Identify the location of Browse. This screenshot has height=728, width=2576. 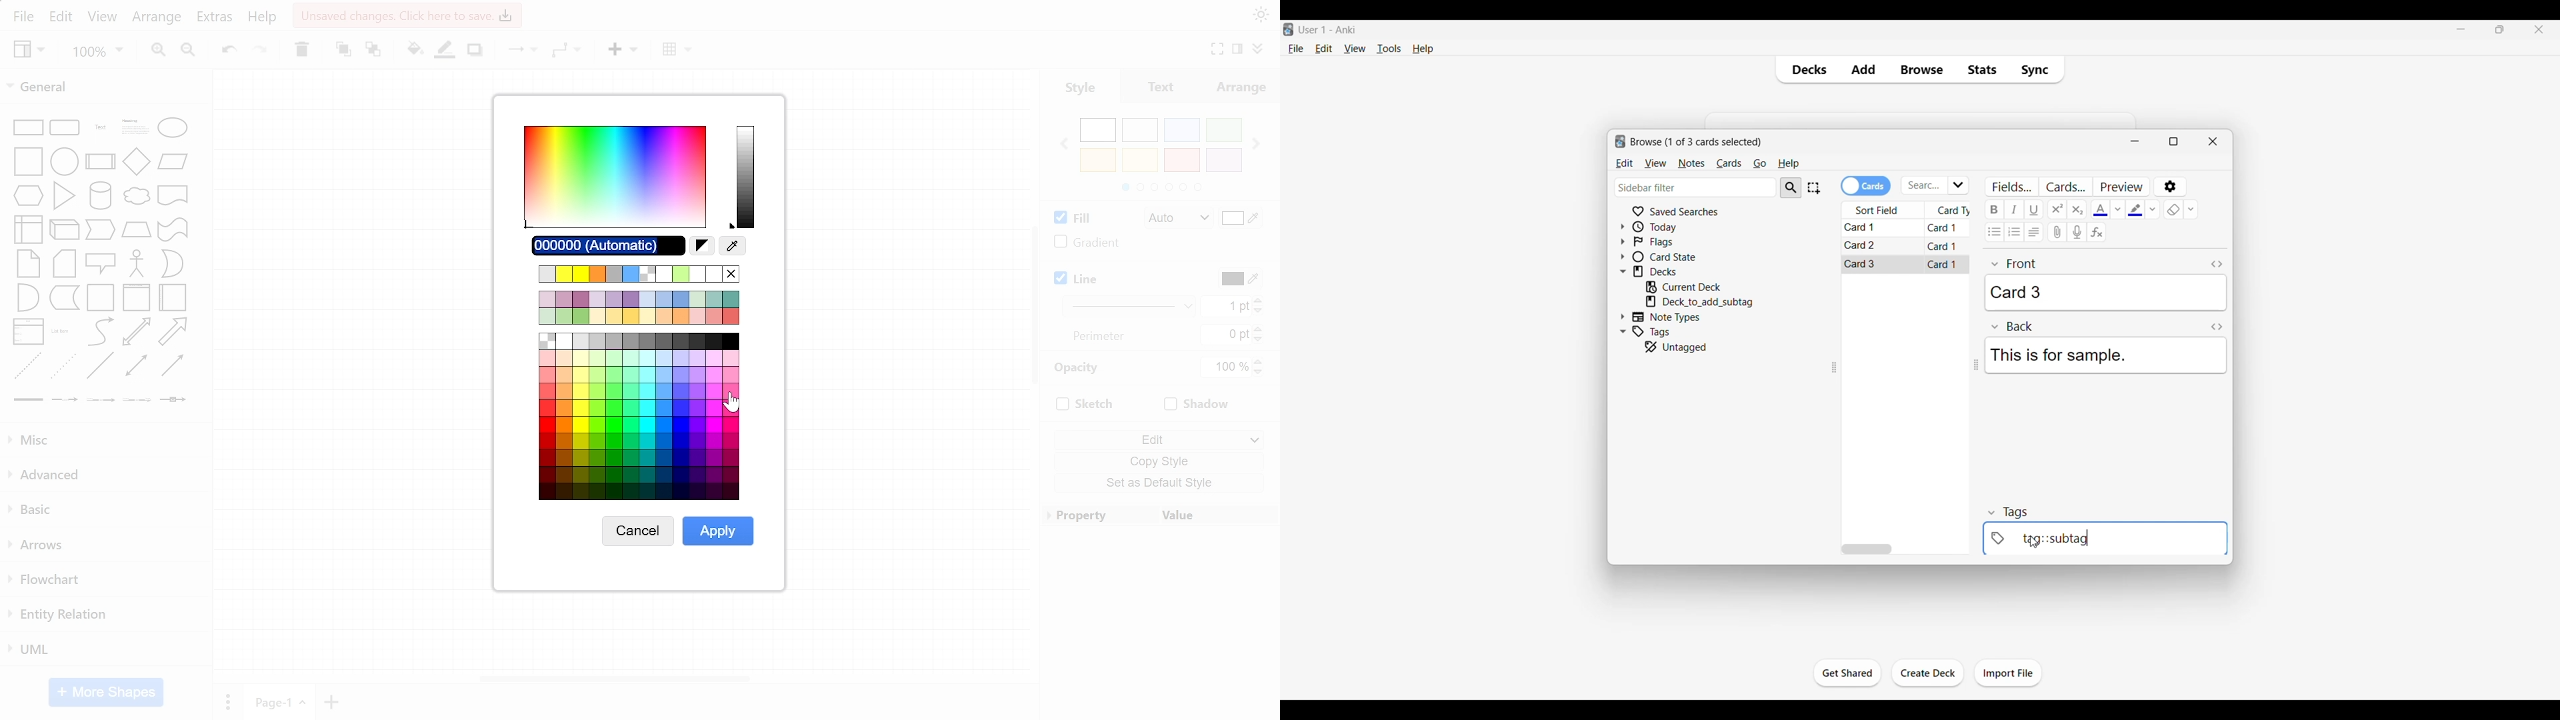
(1921, 69).